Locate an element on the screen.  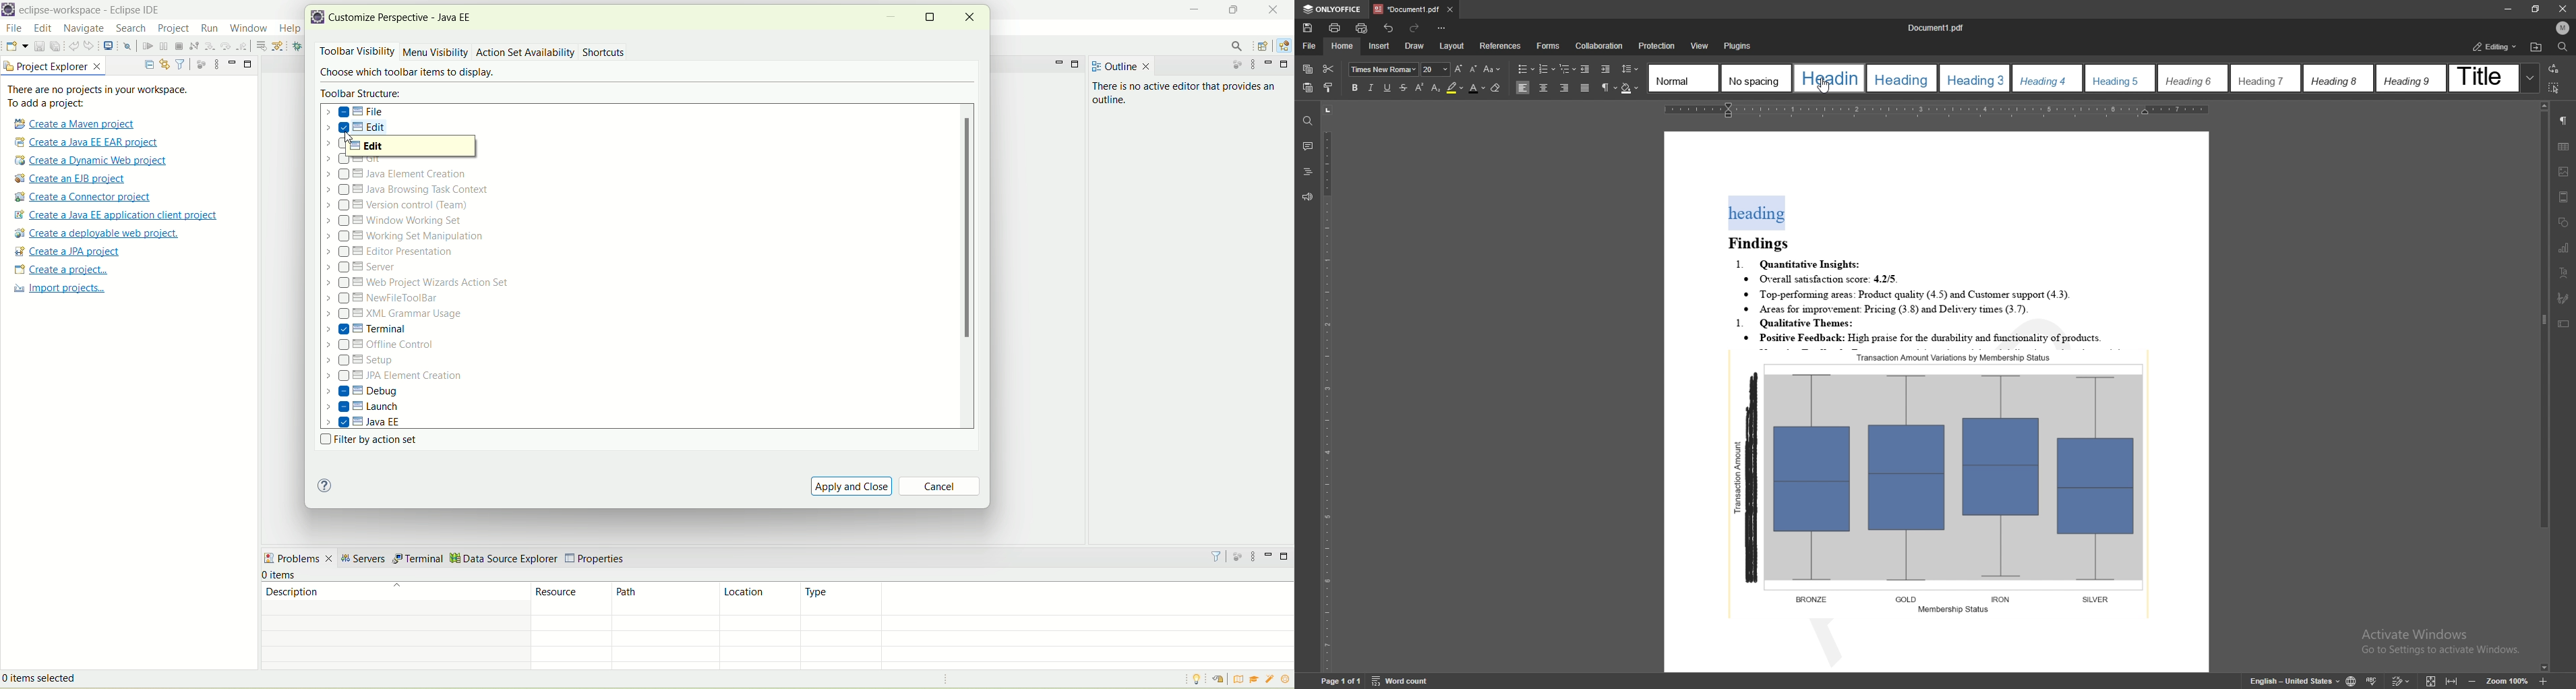
heading styles is located at coordinates (2084, 77).